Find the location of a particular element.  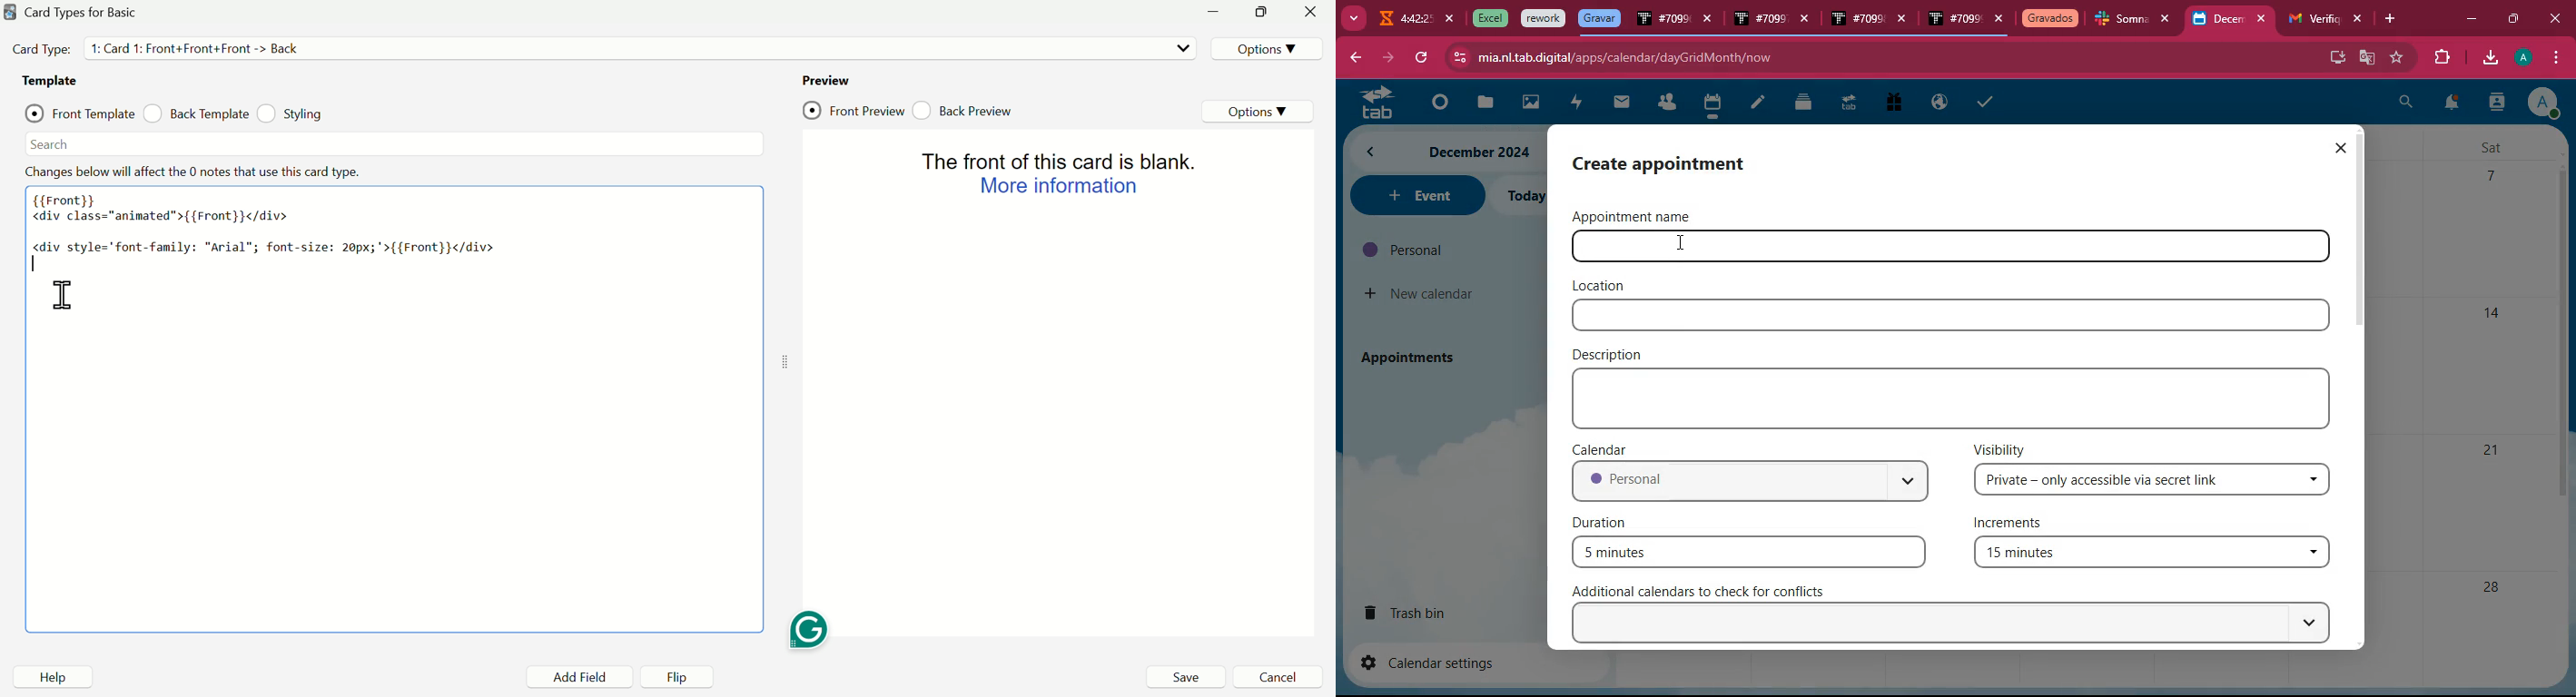

More Information is located at coordinates (1059, 187).